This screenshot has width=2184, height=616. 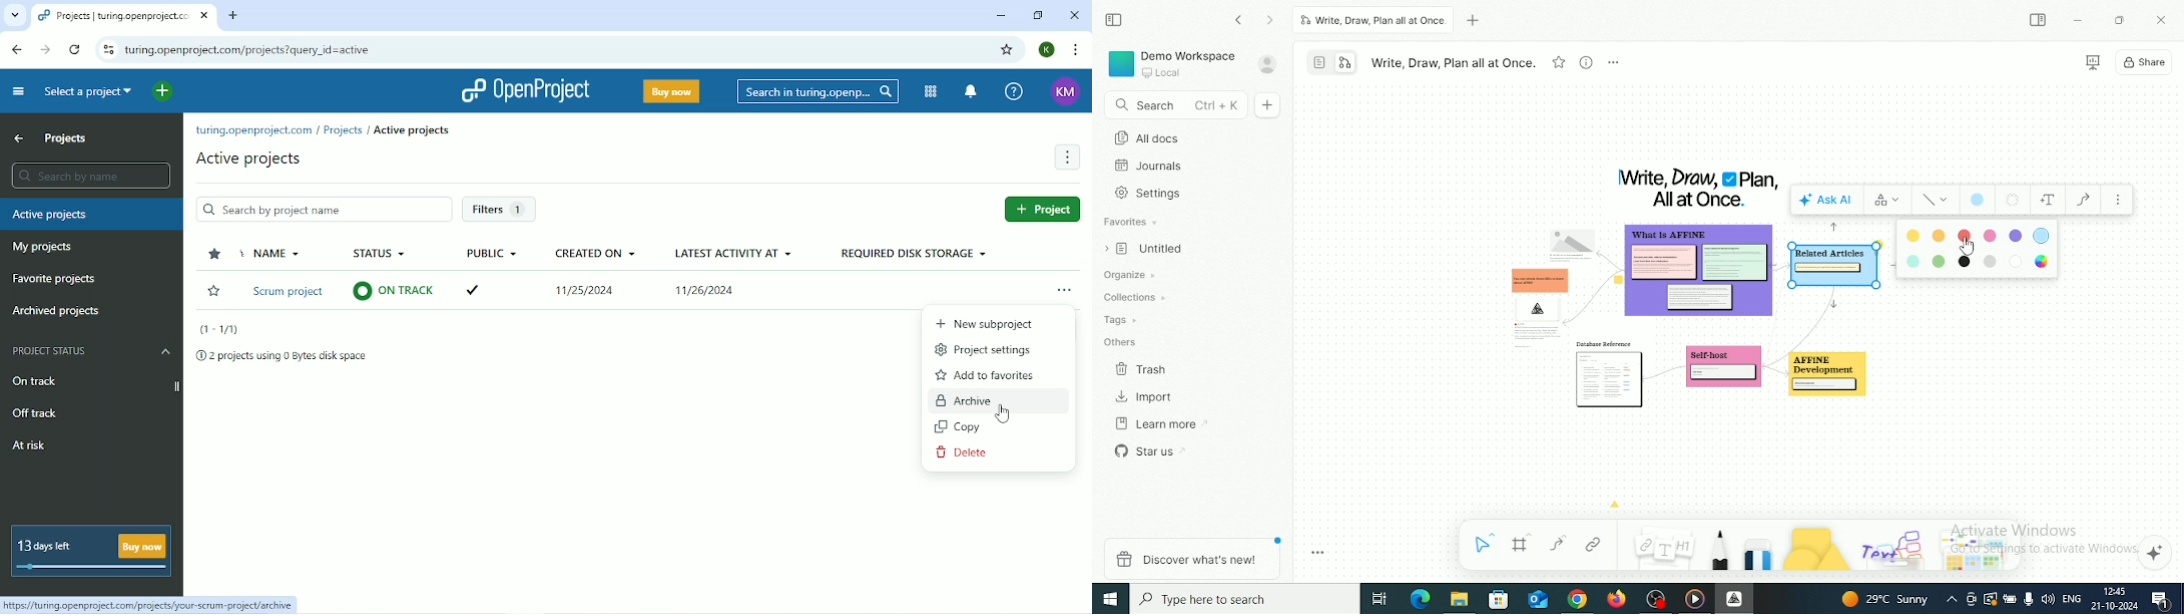 What do you see at coordinates (1834, 378) in the screenshot?
I see `Sticky notes` at bounding box center [1834, 378].